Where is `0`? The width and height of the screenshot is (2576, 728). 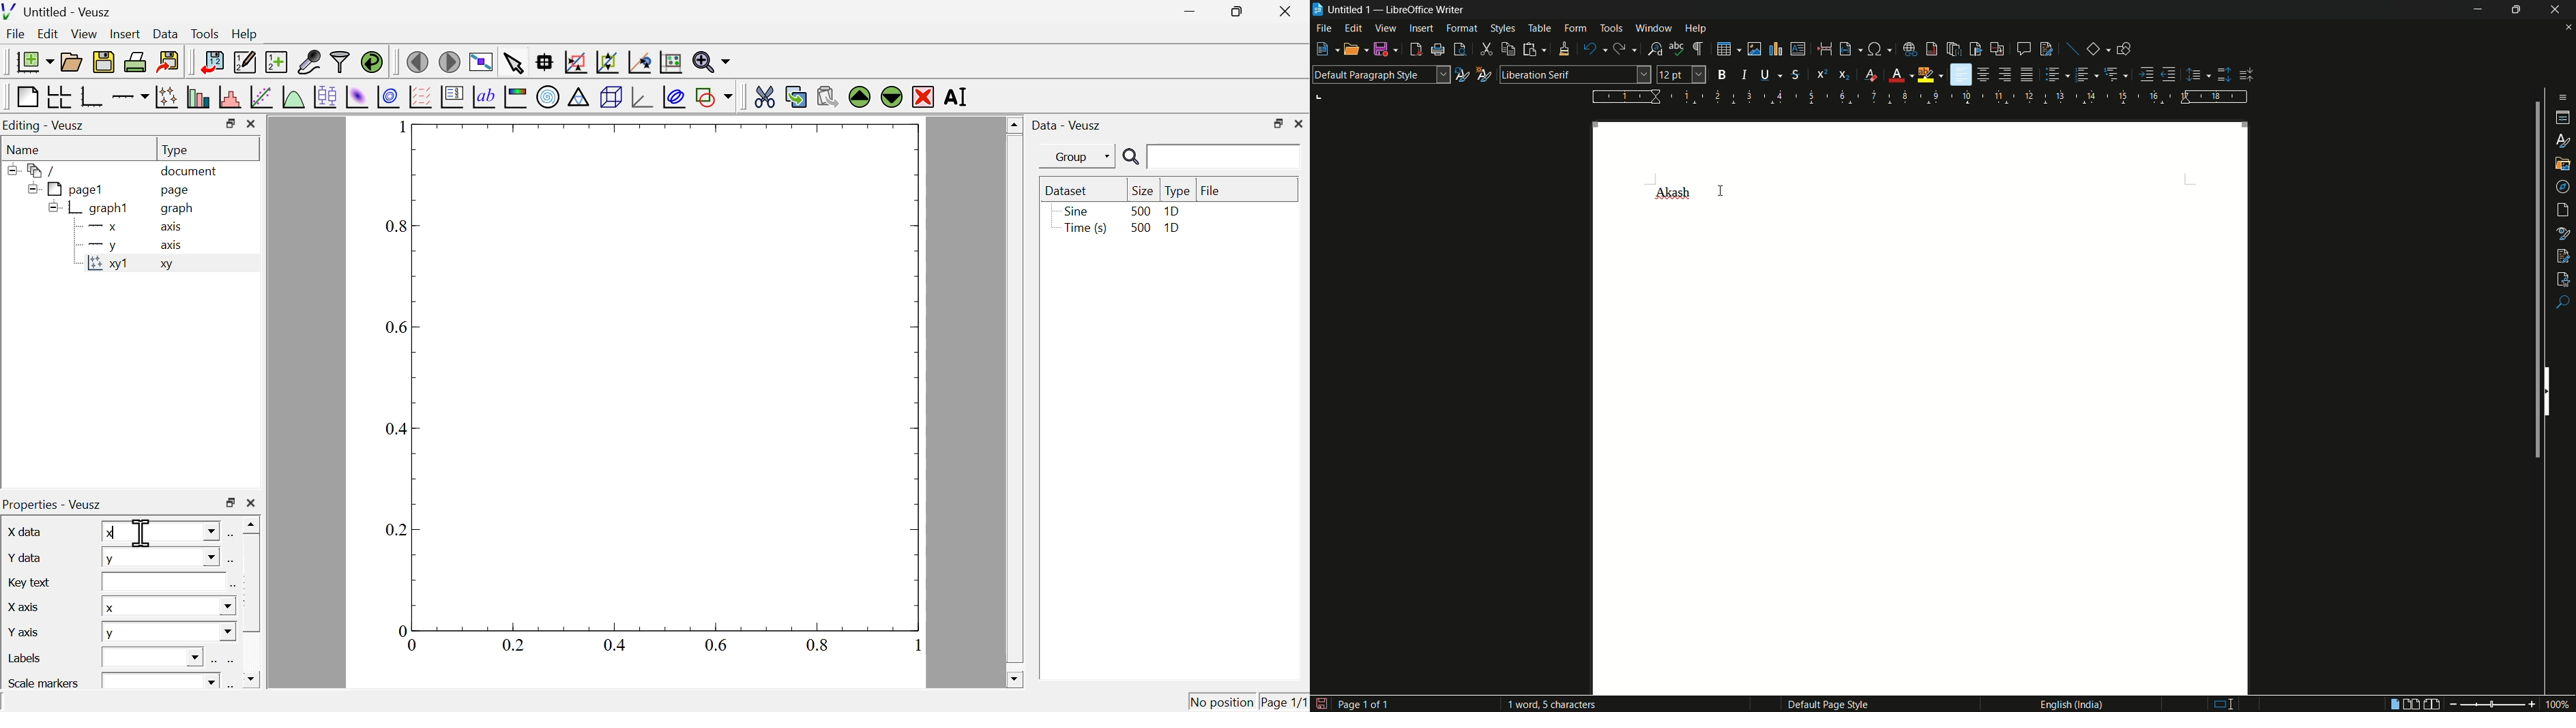
0 is located at coordinates (402, 629).